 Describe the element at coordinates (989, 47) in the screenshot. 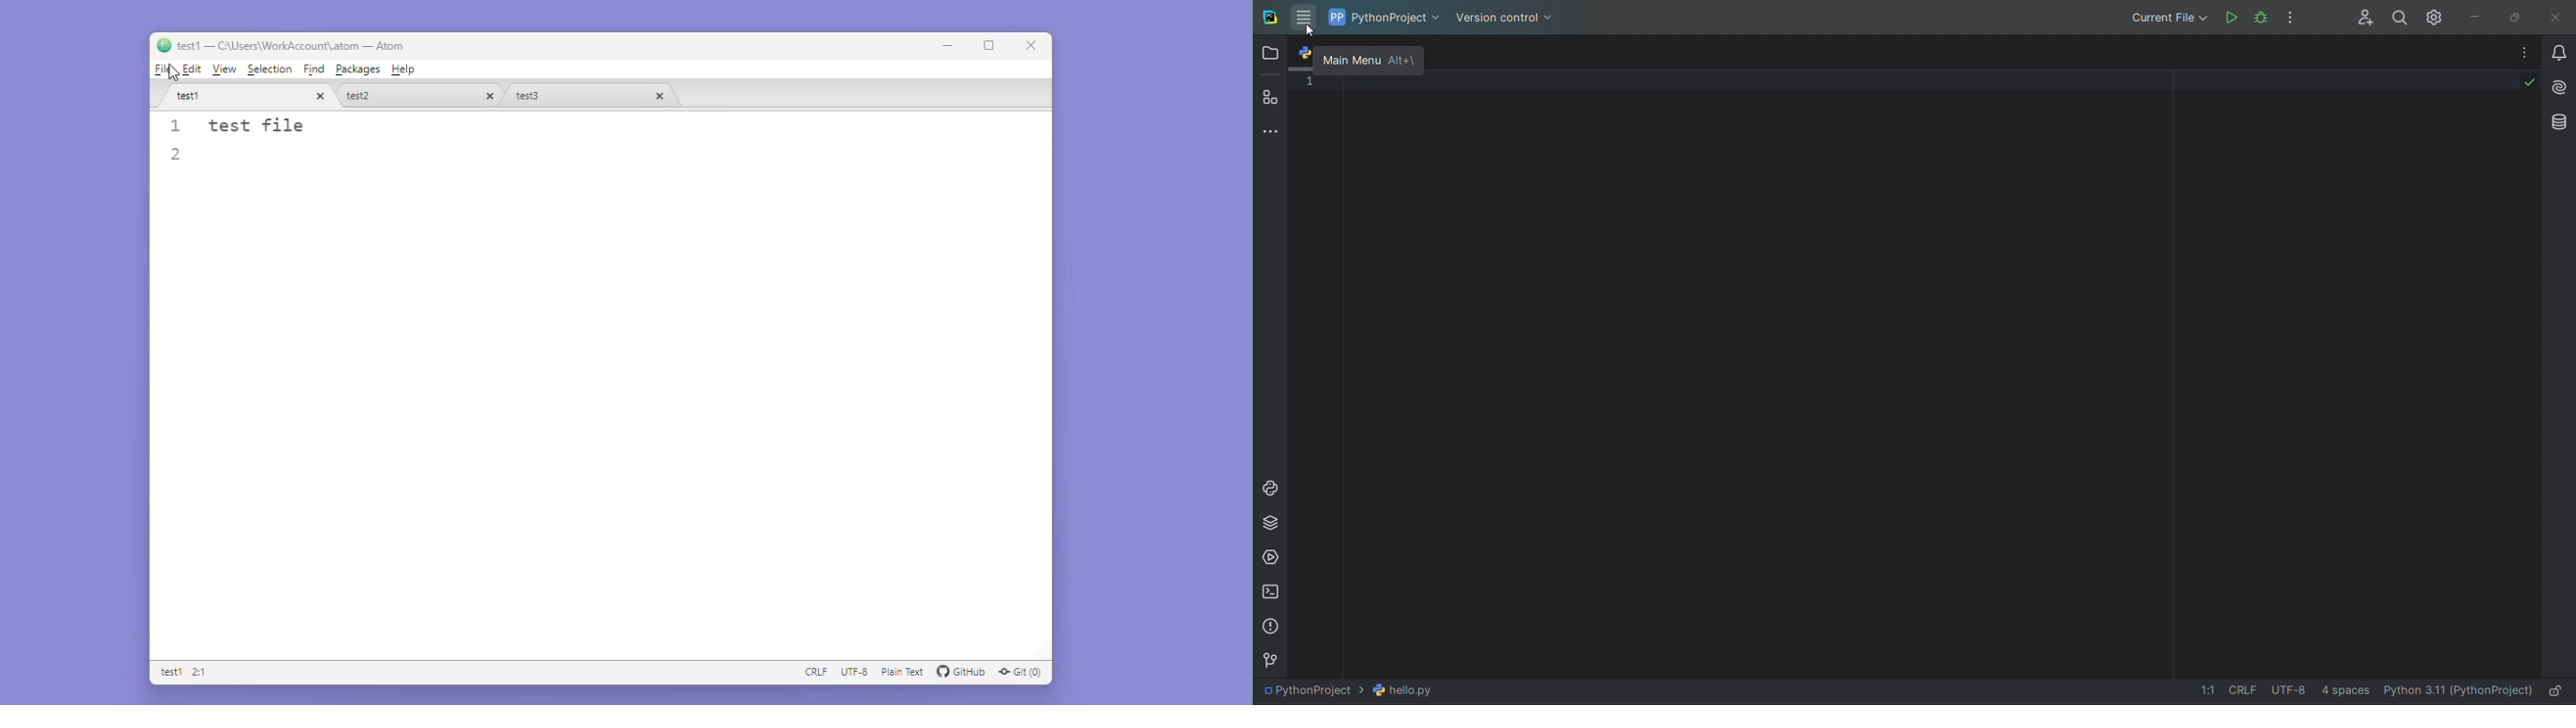

I see `Maximize` at that location.